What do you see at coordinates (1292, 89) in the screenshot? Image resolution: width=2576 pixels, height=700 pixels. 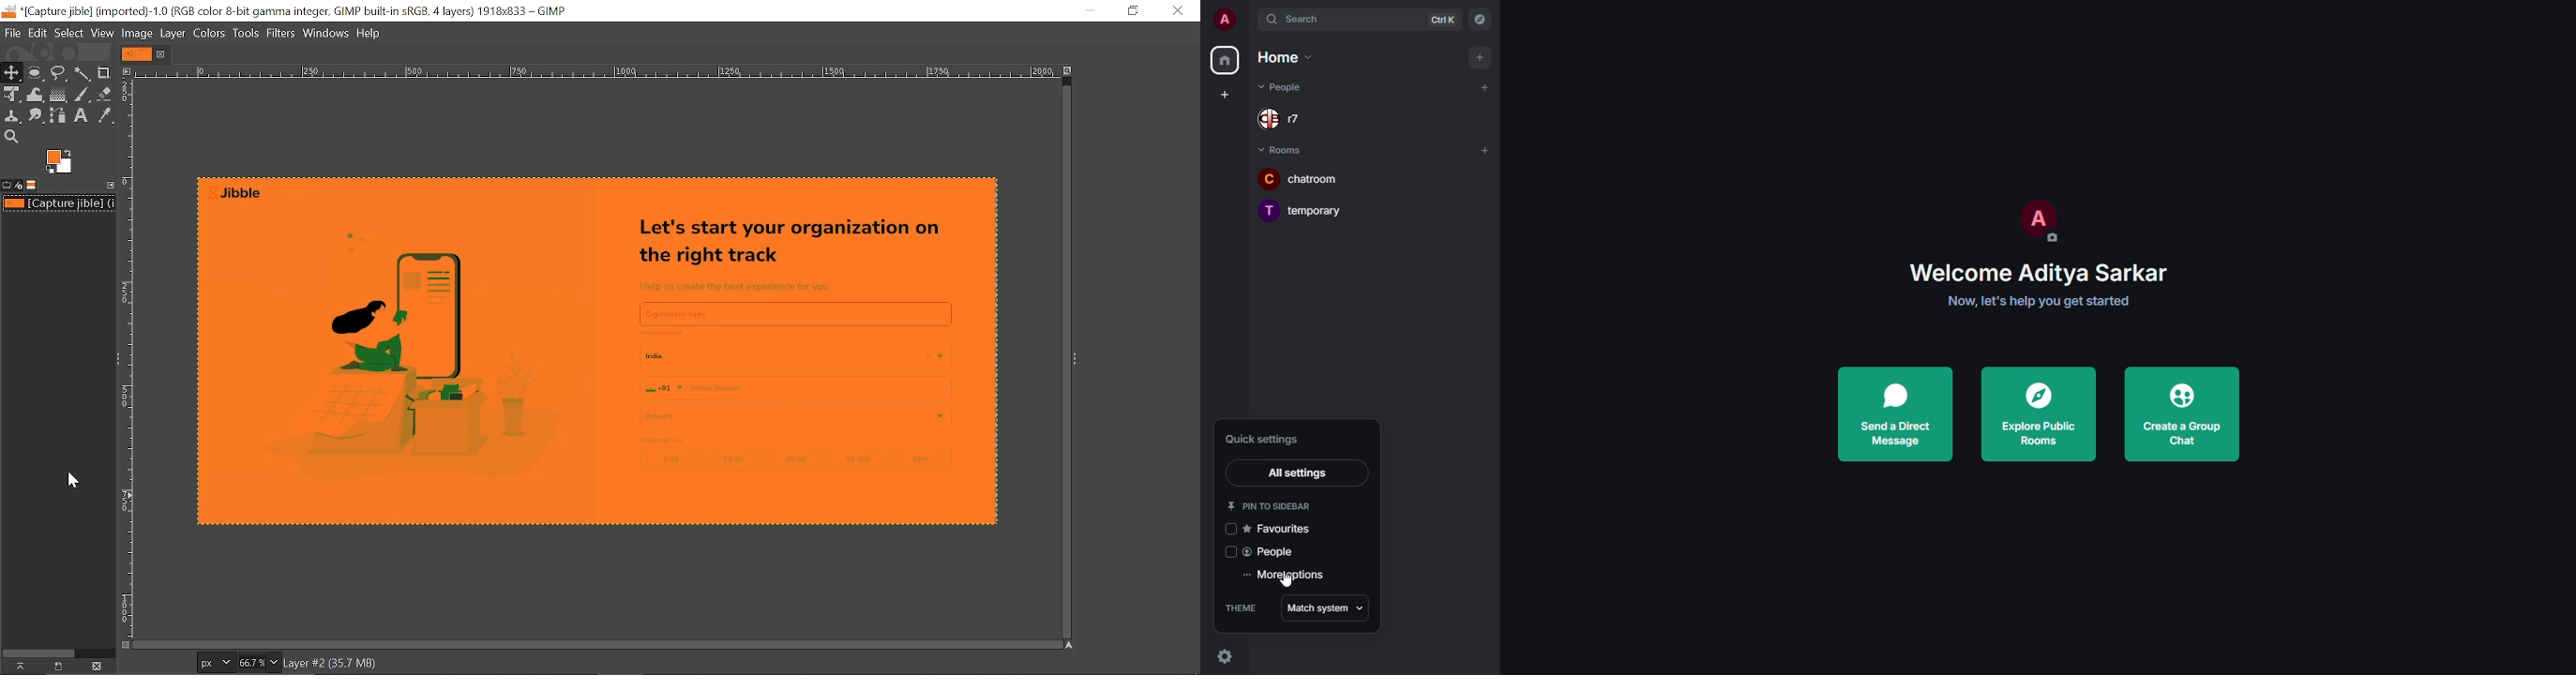 I see `people` at bounding box center [1292, 89].